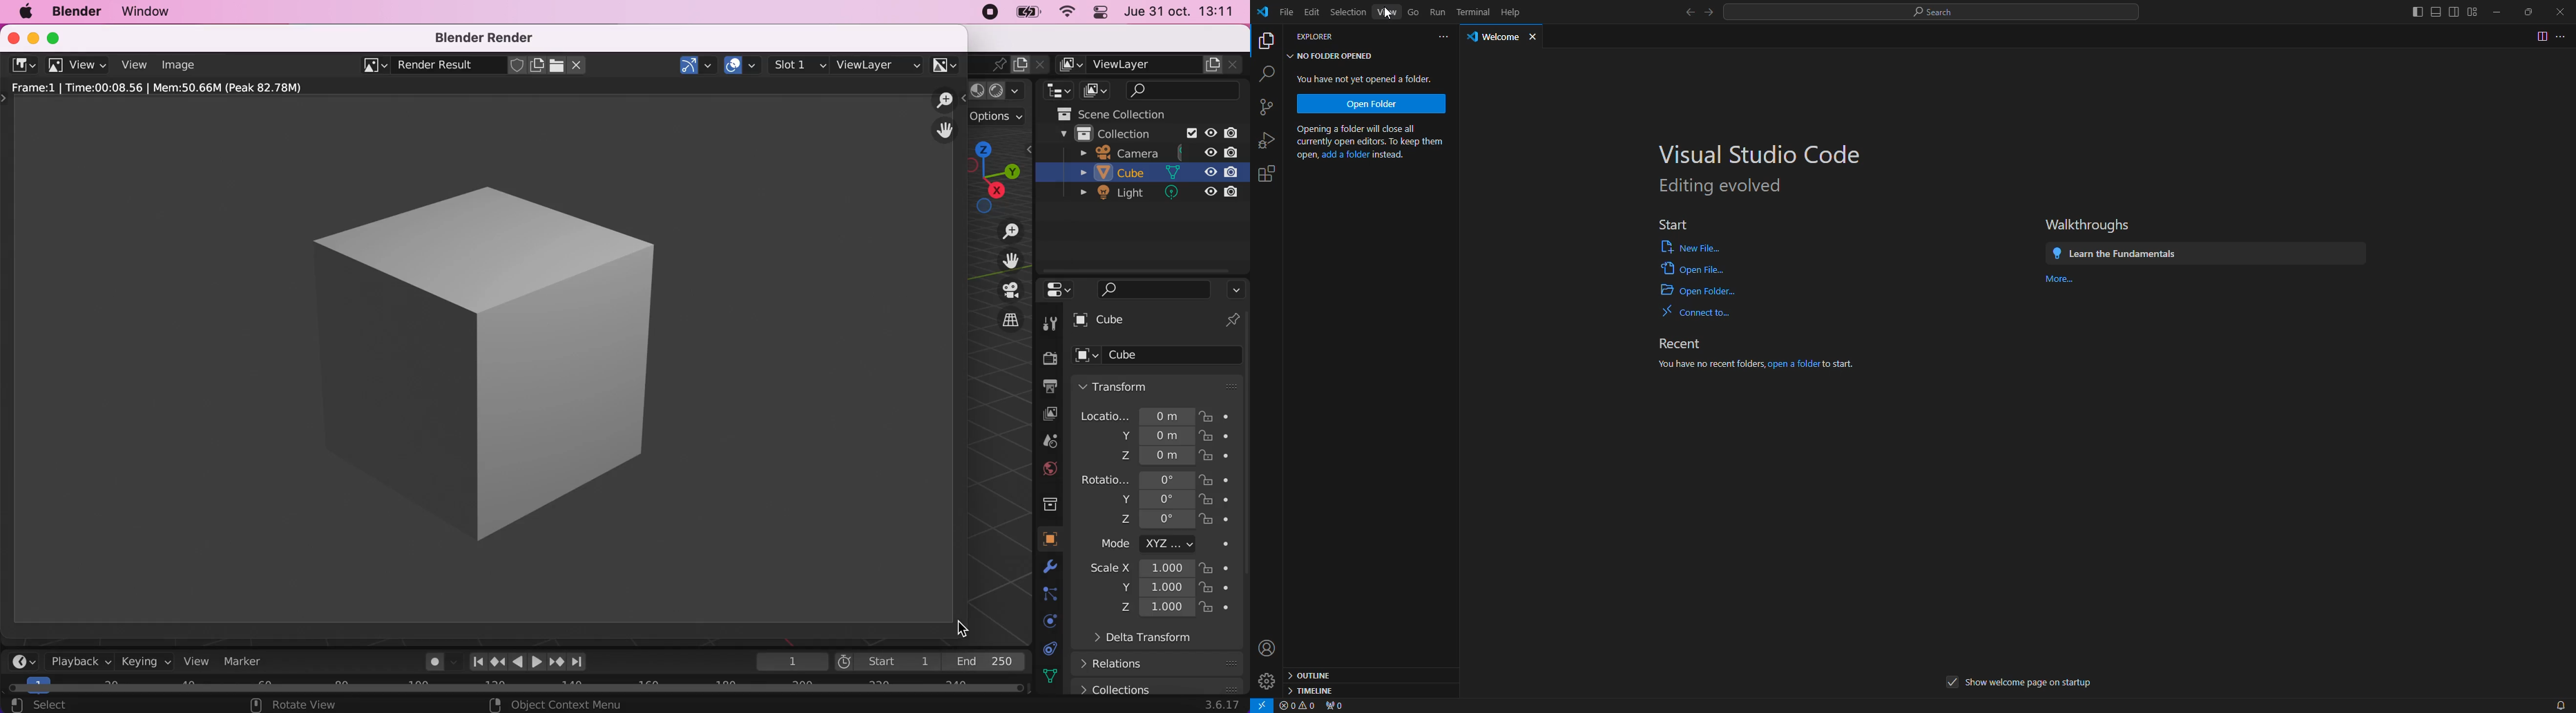 The image size is (2576, 728). What do you see at coordinates (1934, 12) in the screenshot?
I see `Search` at bounding box center [1934, 12].